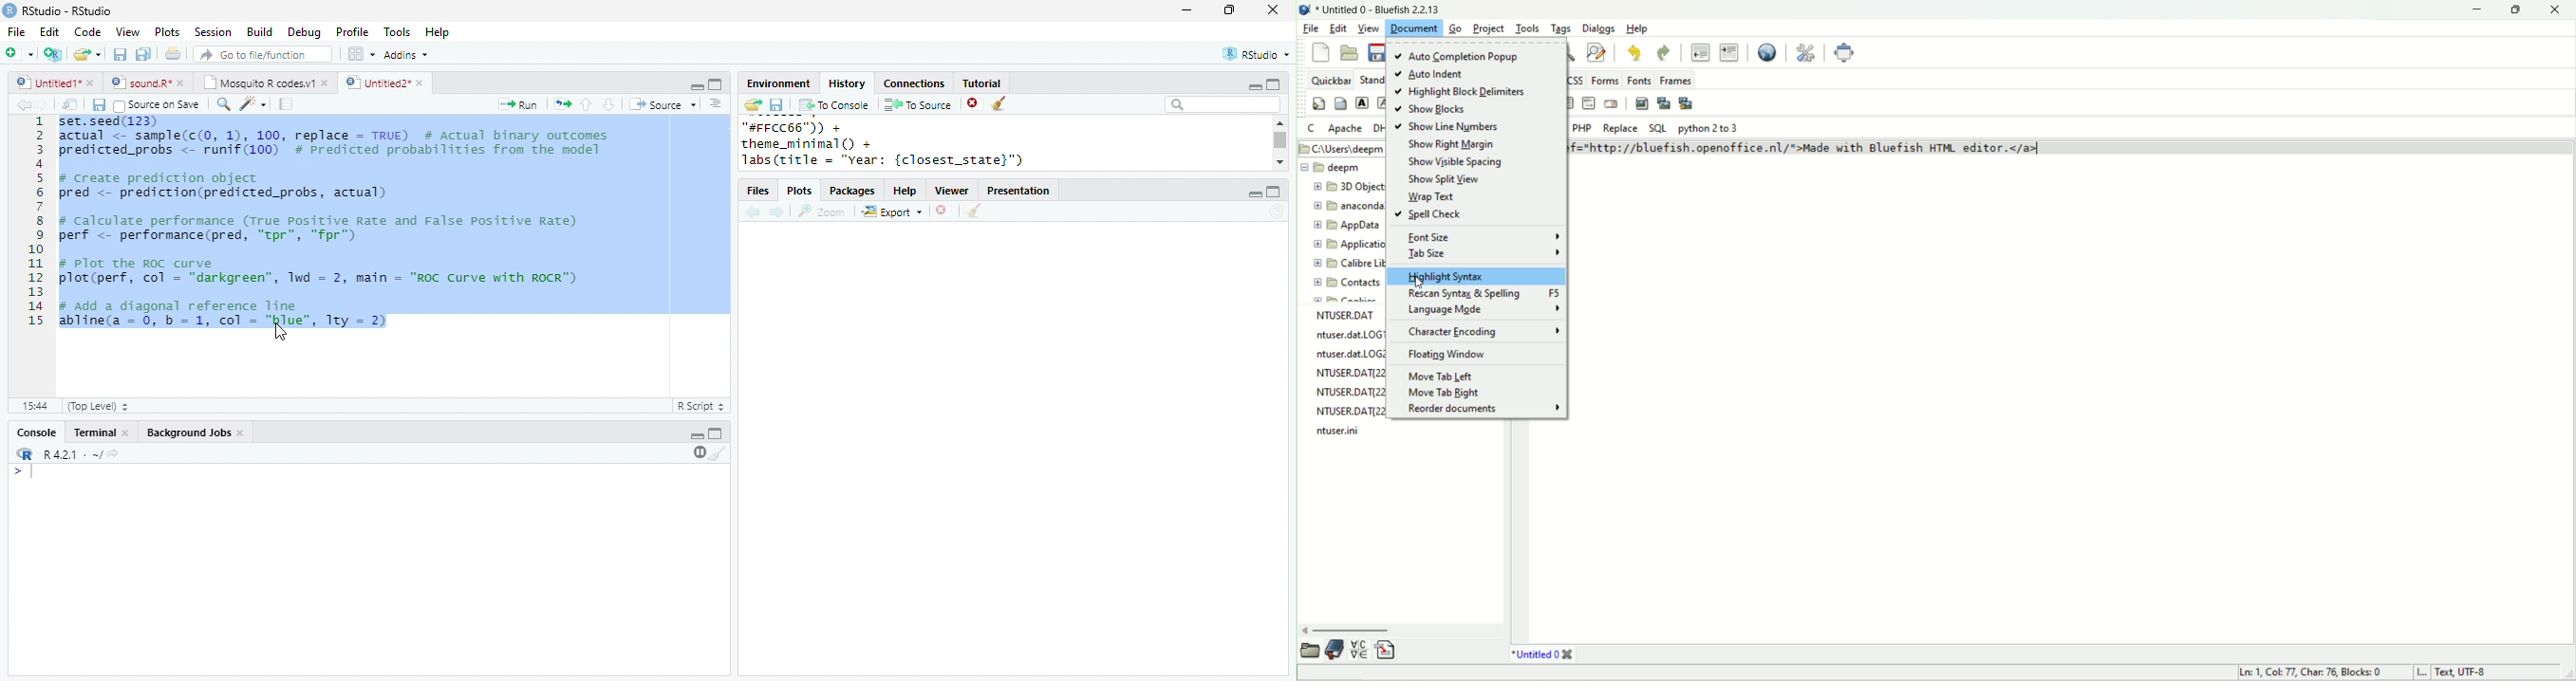 This screenshot has width=2576, height=700. I want to click on Plots, so click(801, 192).